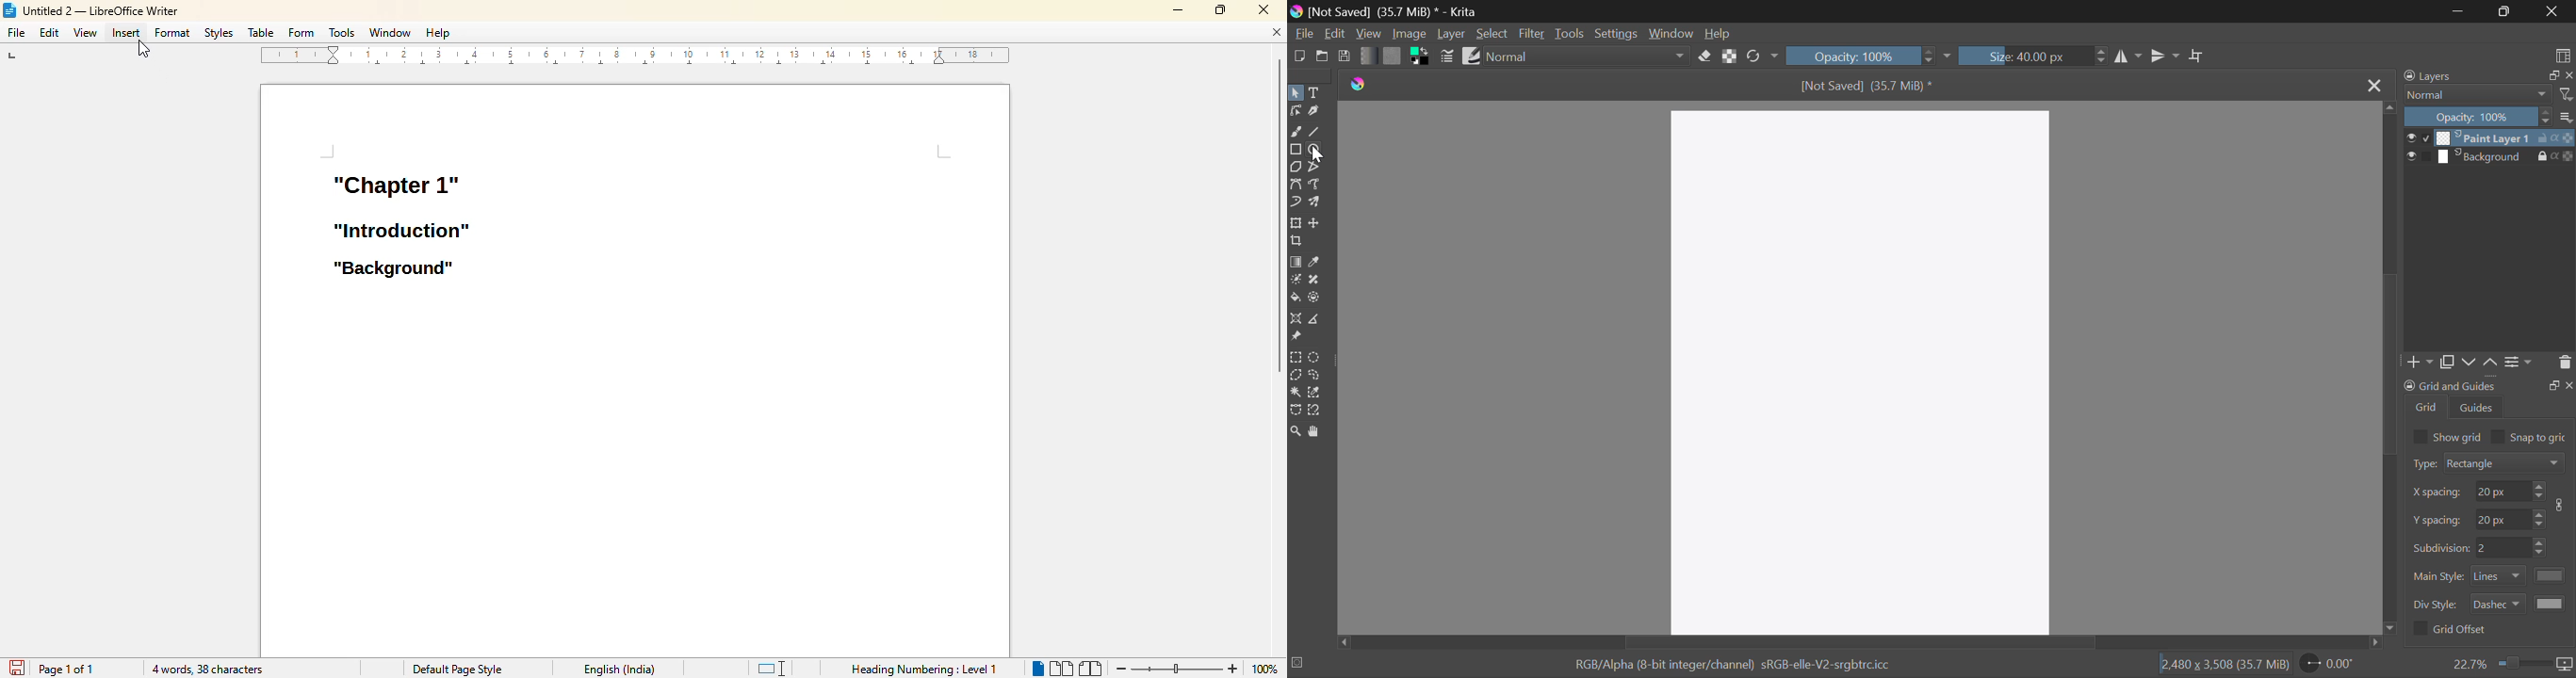  I want to click on table, so click(261, 32).